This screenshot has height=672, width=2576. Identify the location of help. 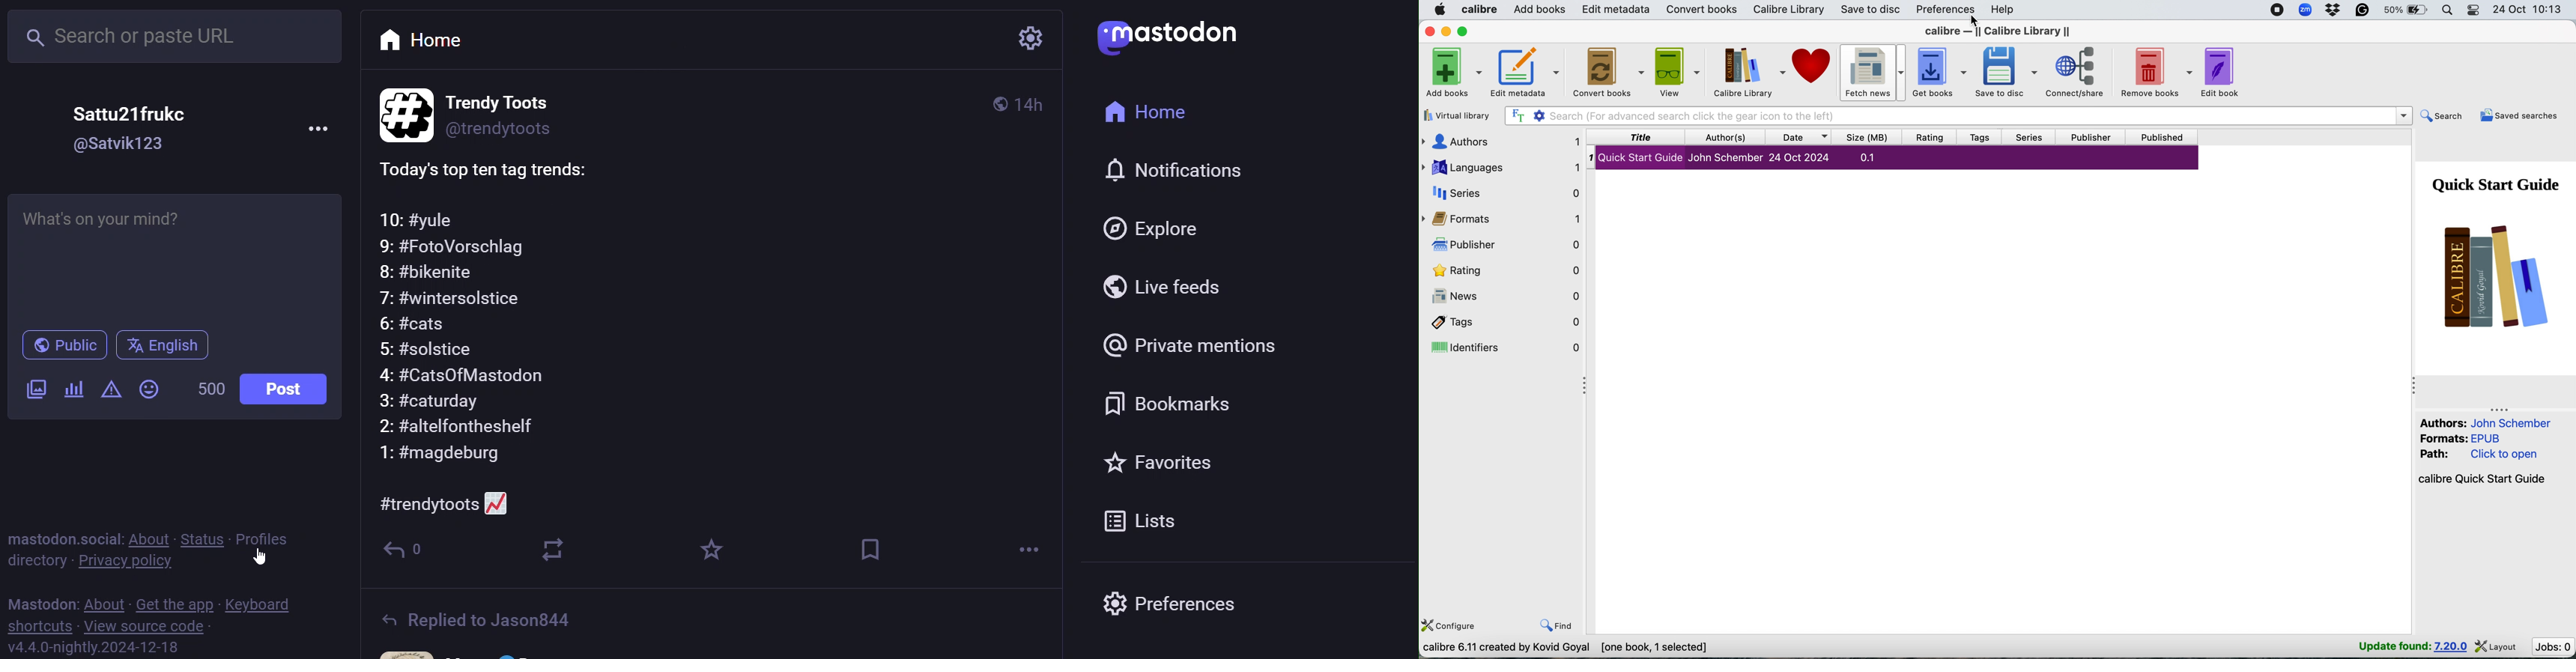
(2006, 10).